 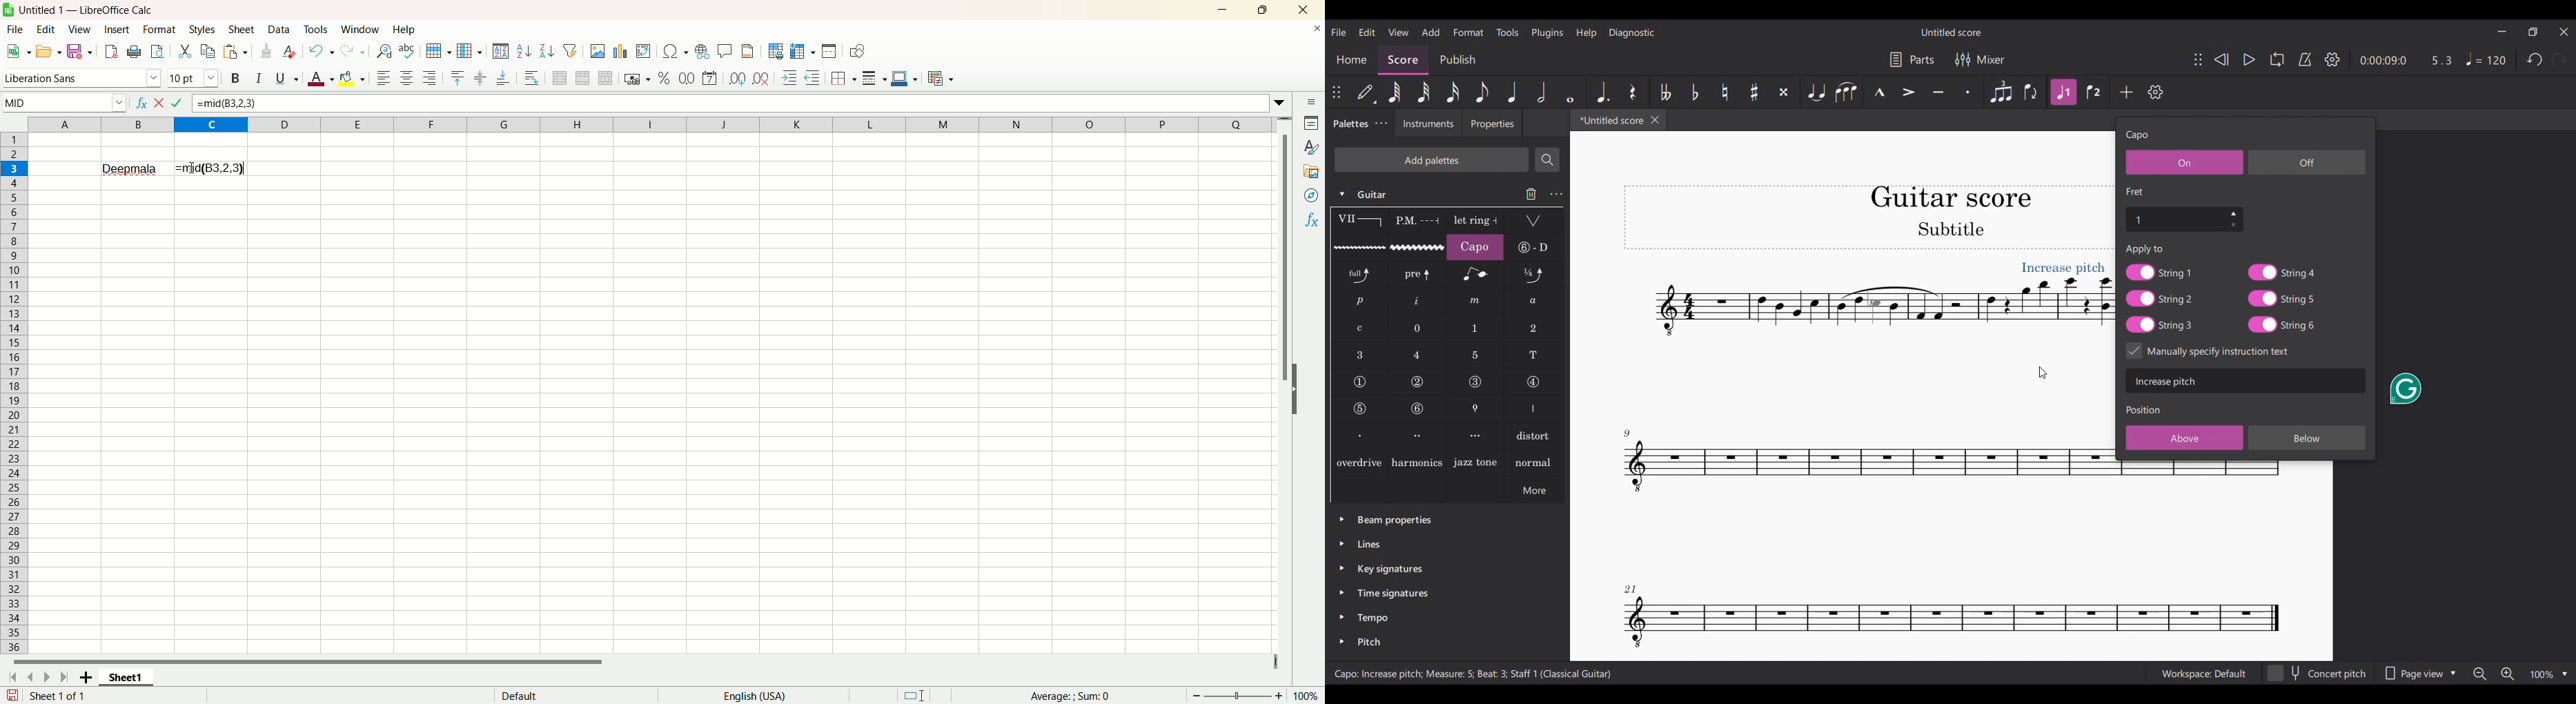 I want to click on Let ring, so click(x=1475, y=221).